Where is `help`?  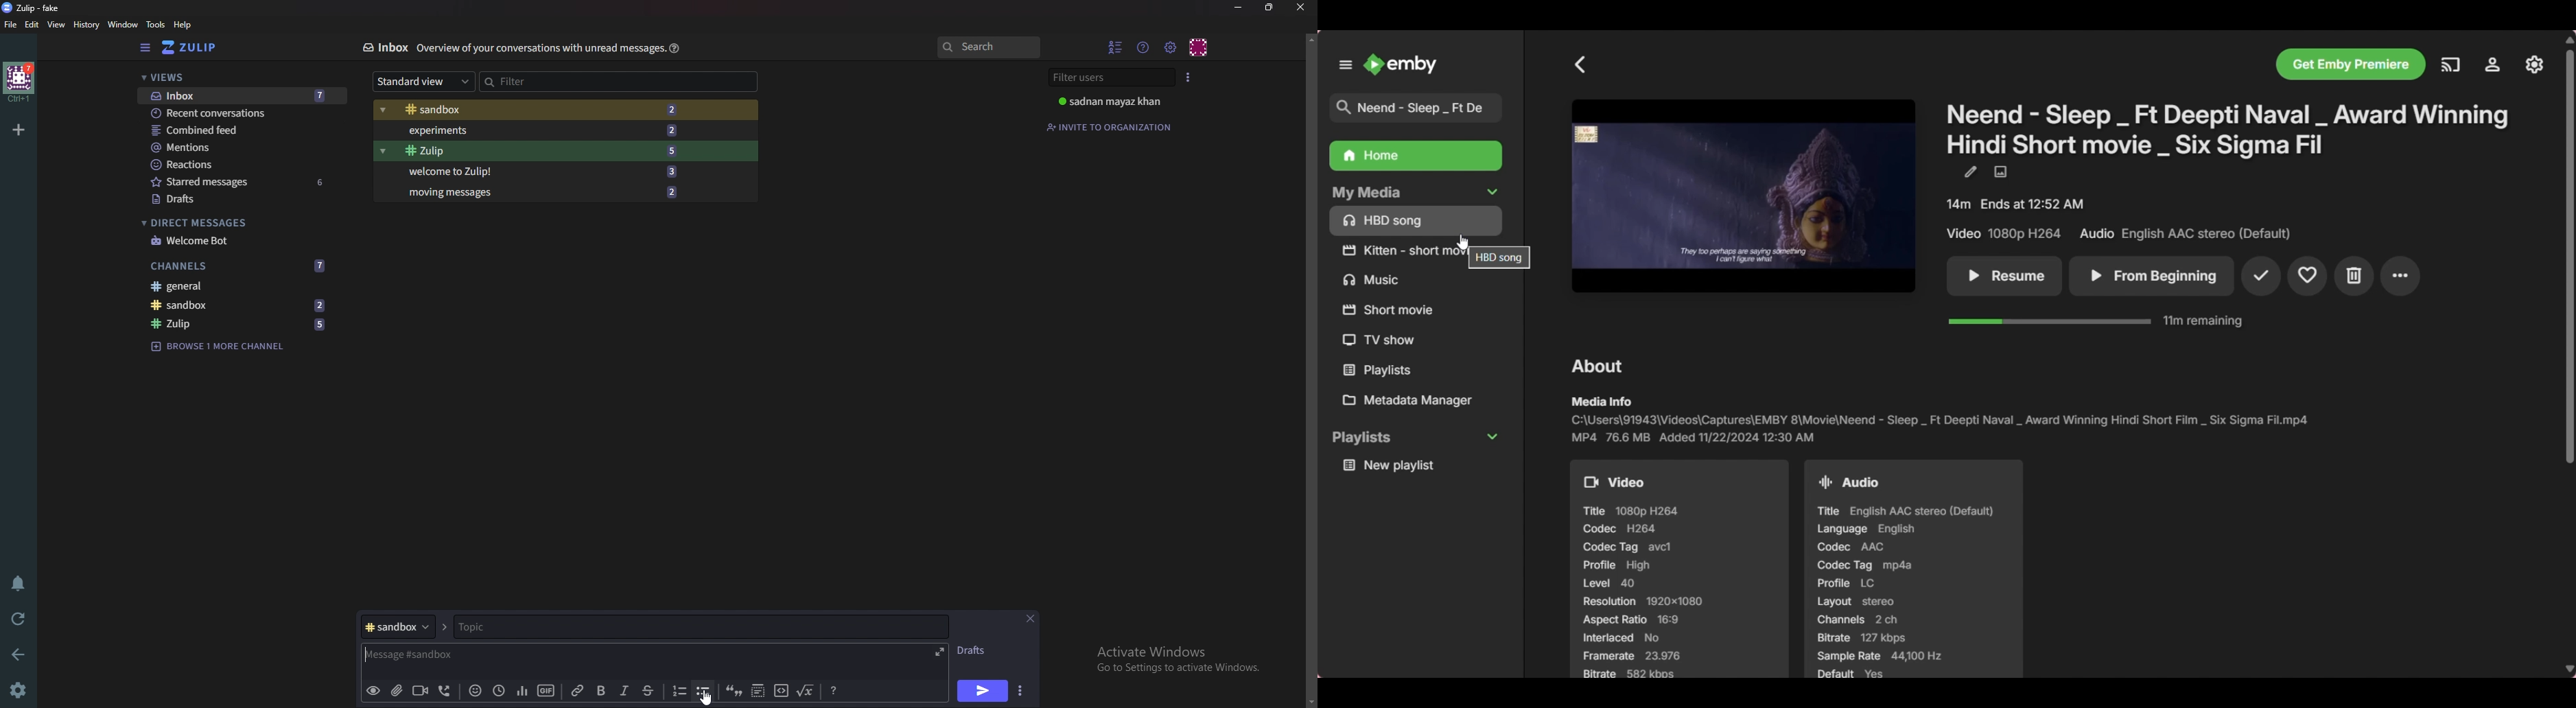 help is located at coordinates (183, 25).